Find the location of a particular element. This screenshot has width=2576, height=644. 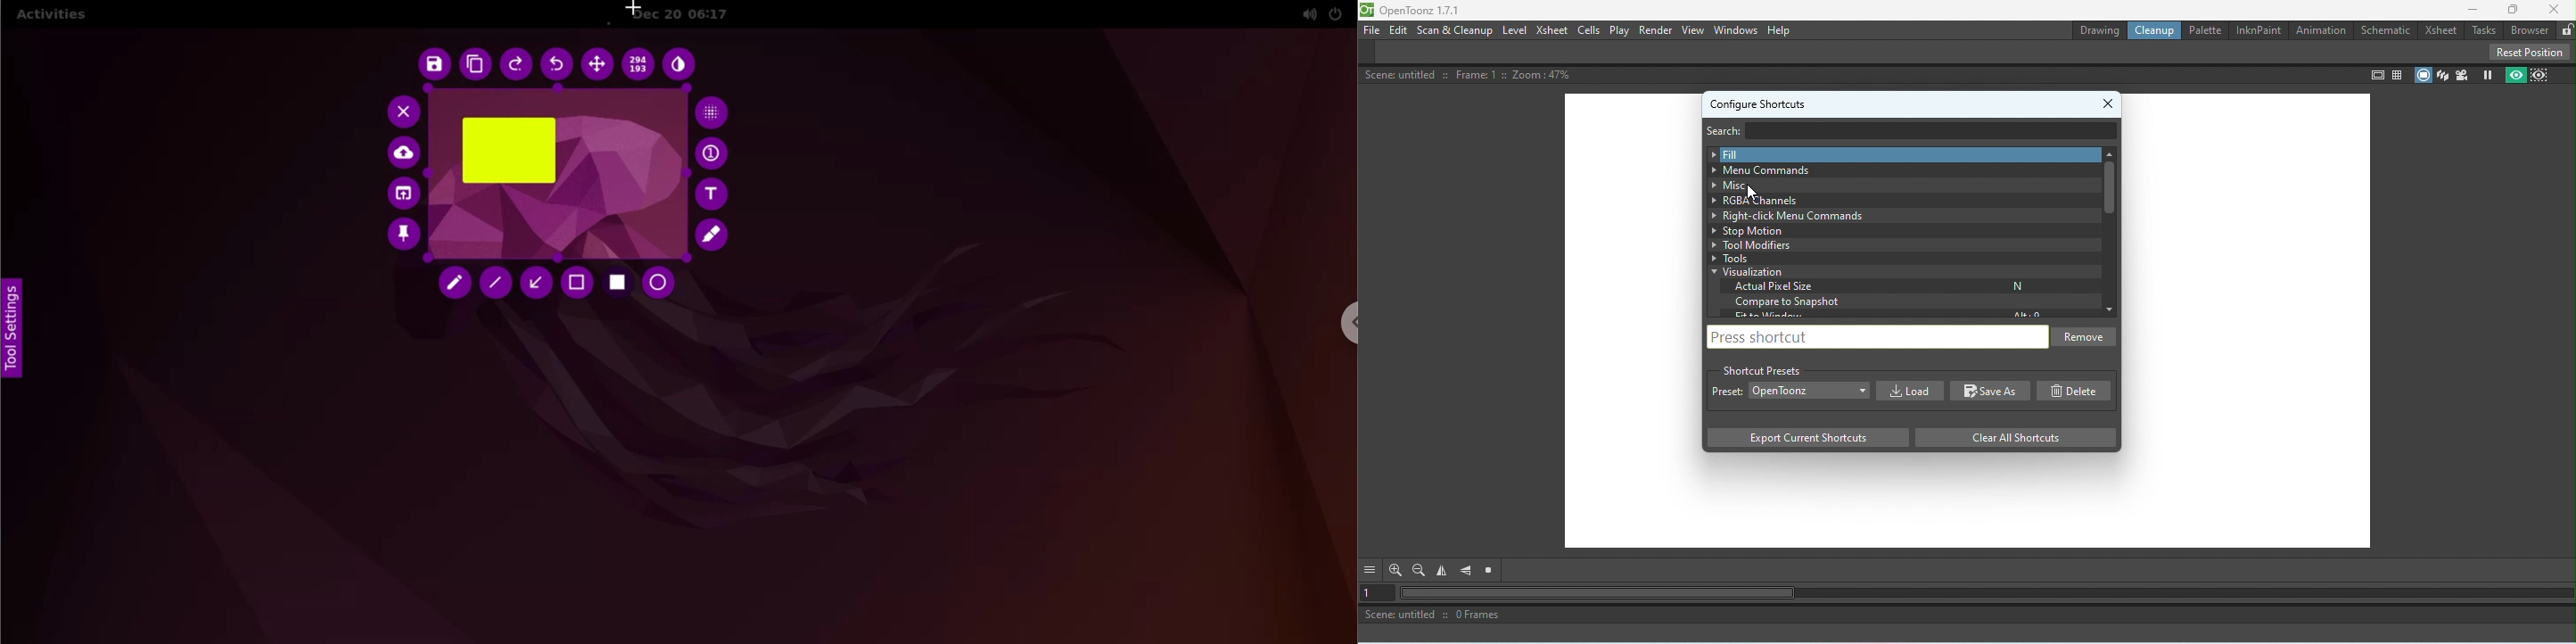

Animation is located at coordinates (2318, 28).